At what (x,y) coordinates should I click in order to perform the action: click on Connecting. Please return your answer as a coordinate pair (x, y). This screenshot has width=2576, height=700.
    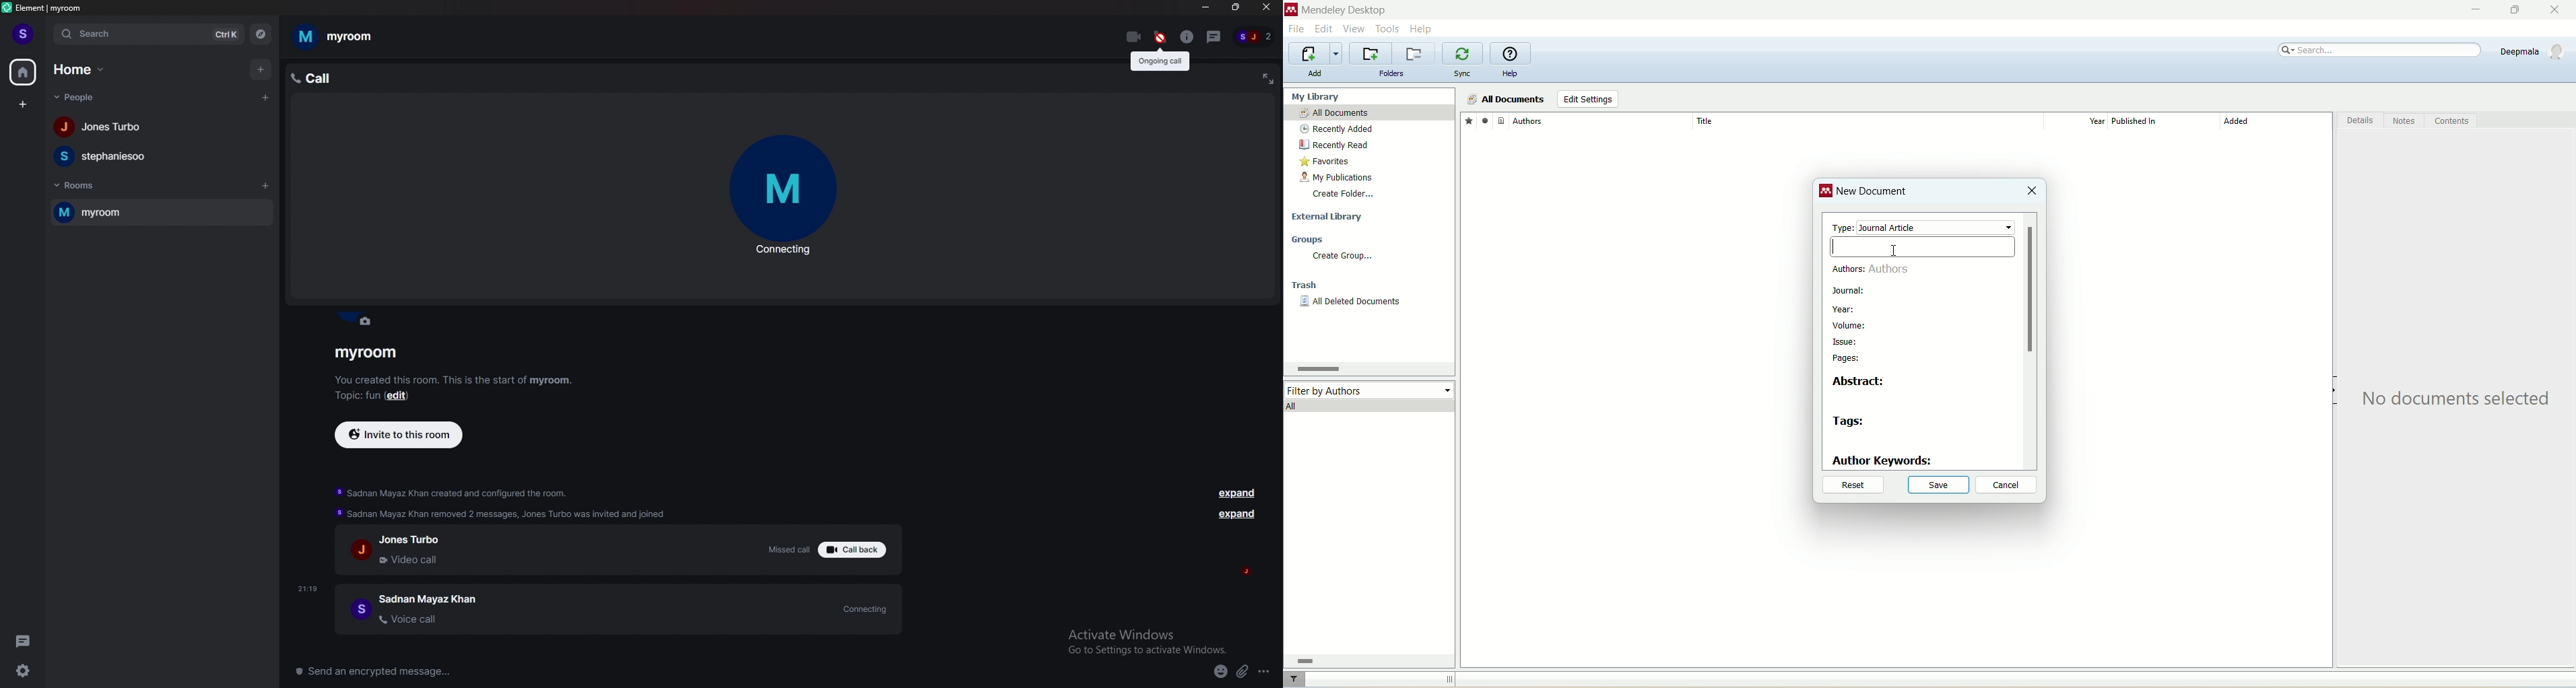
    Looking at the image, I should click on (868, 608).